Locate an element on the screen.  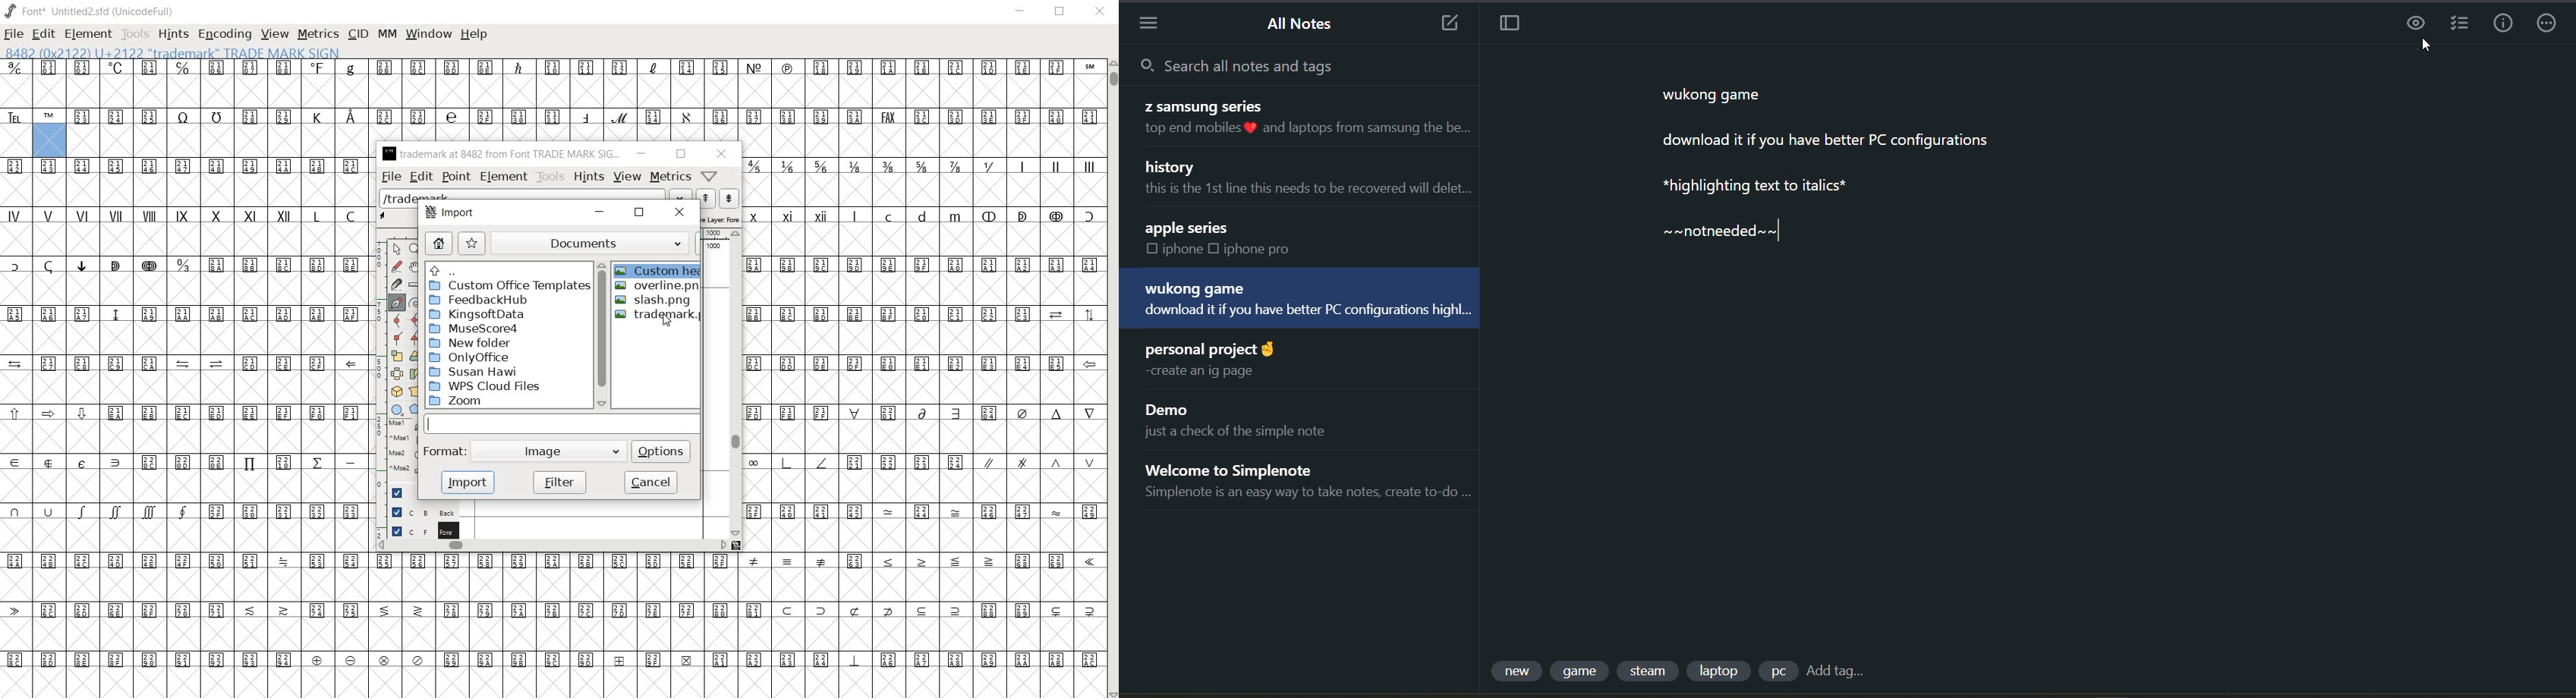
add a curve point is located at coordinates (396, 319).